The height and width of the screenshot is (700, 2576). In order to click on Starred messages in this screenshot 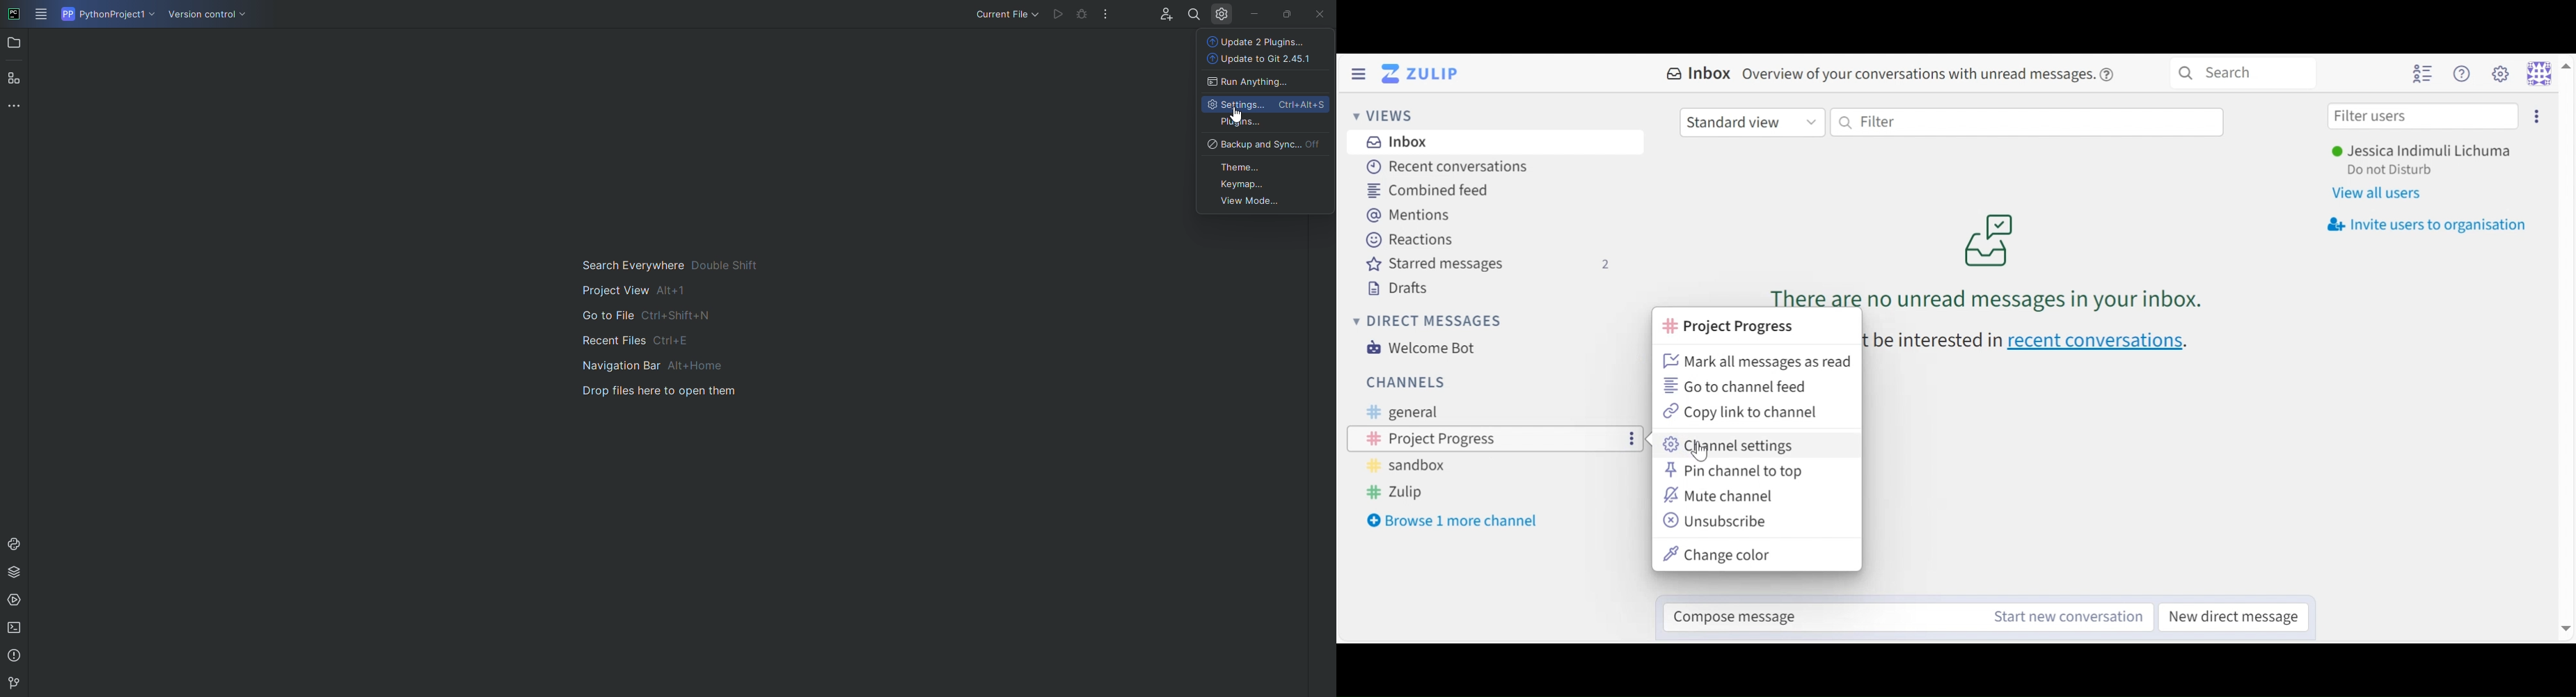, I will do `click(1487, 267)`.